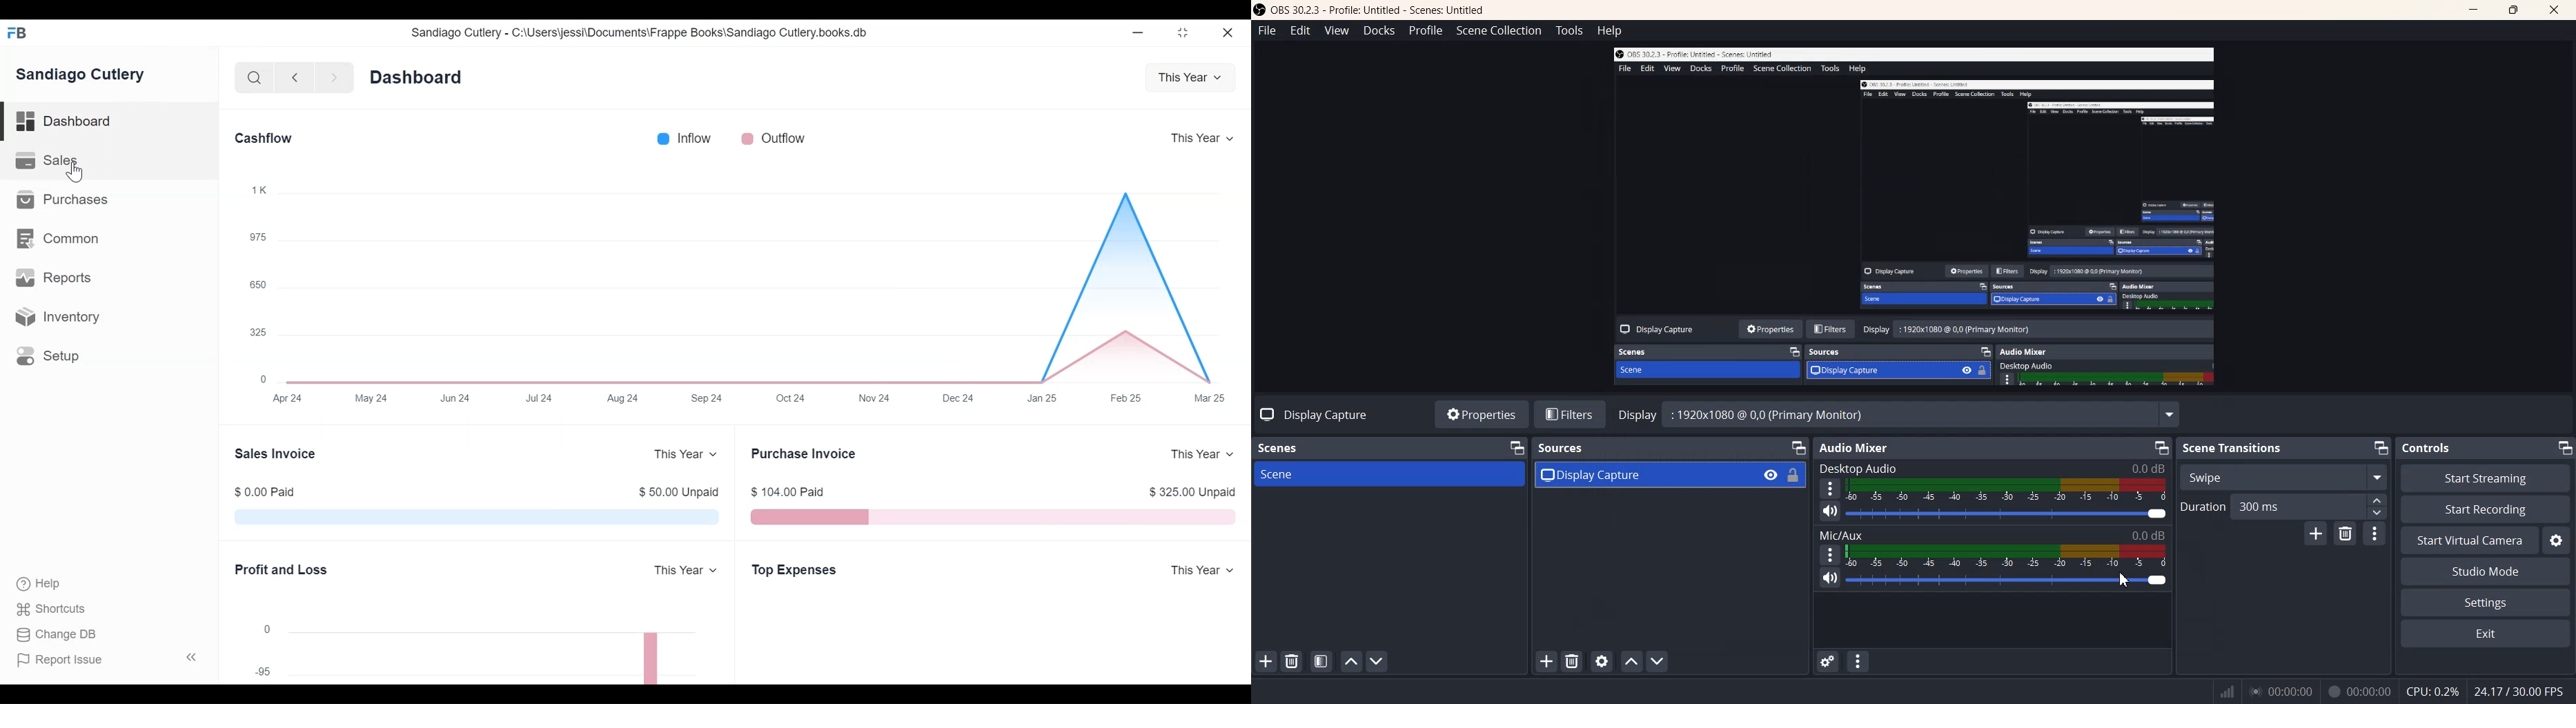  Describe the element at coordinates (1516, 448) in the screenshot. I see `Minimize` at that location.